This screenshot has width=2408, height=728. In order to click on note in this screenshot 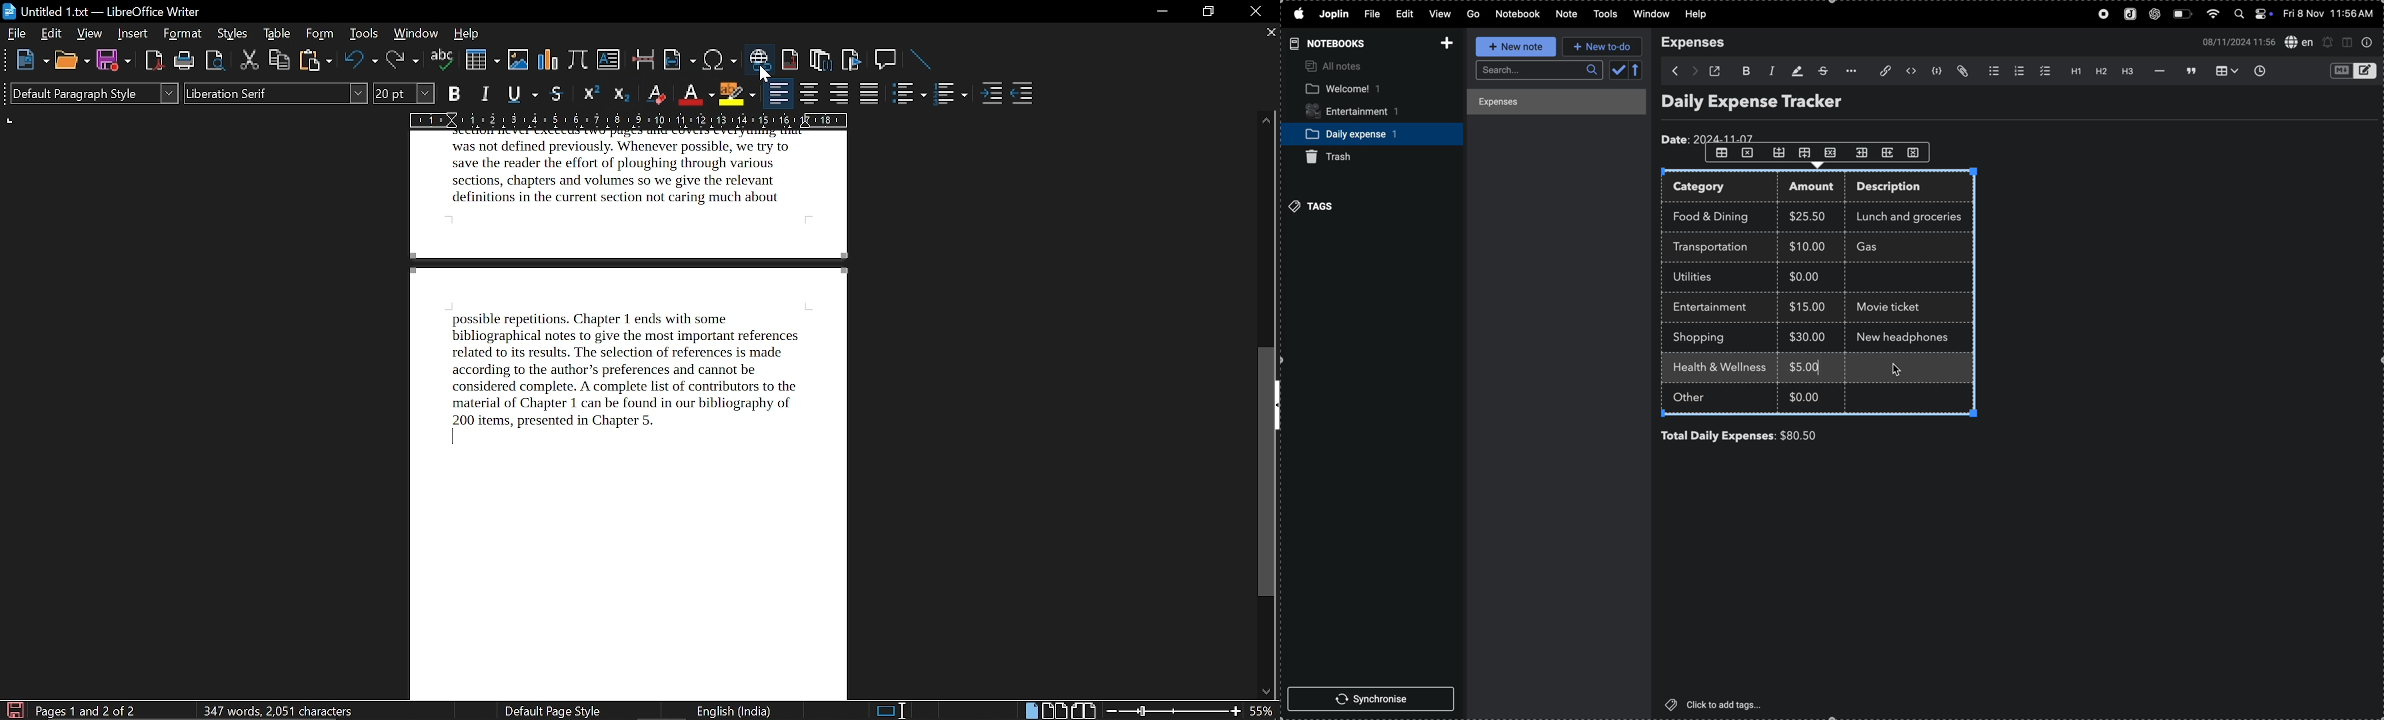, I will do `click(1565, 14)`.